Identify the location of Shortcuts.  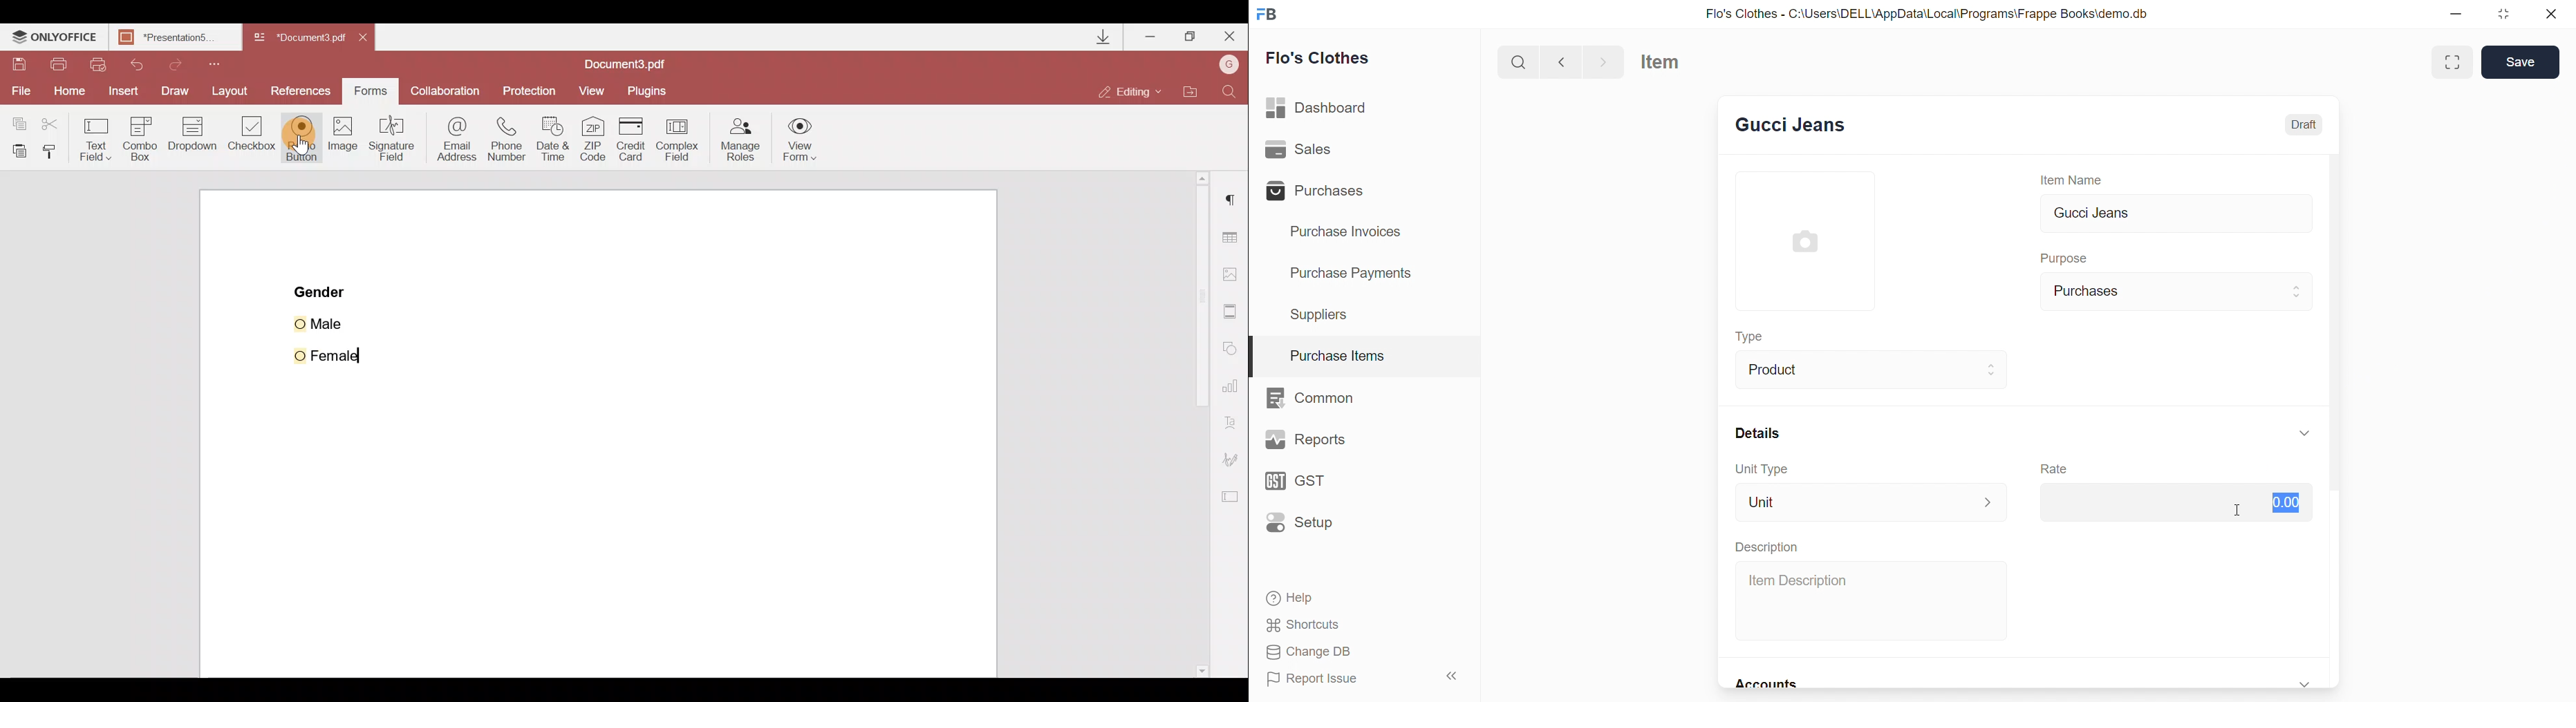
(1360, 624).